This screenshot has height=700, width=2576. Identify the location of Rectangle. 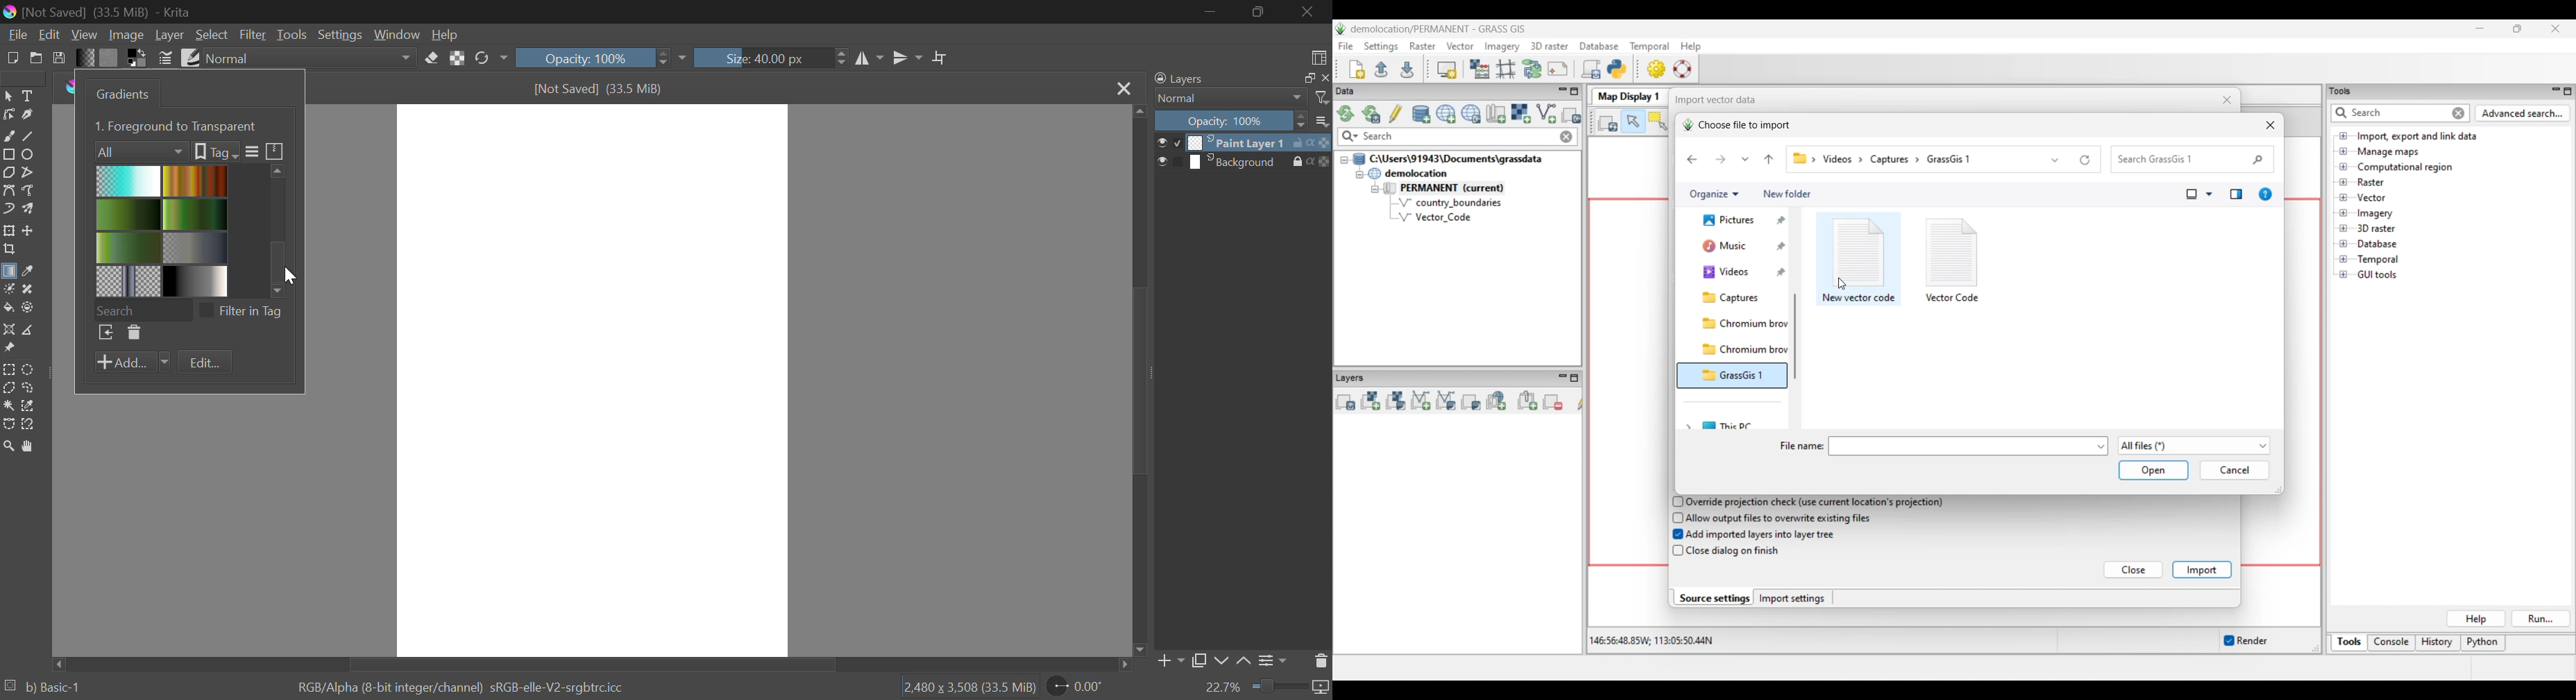
(8, 154).